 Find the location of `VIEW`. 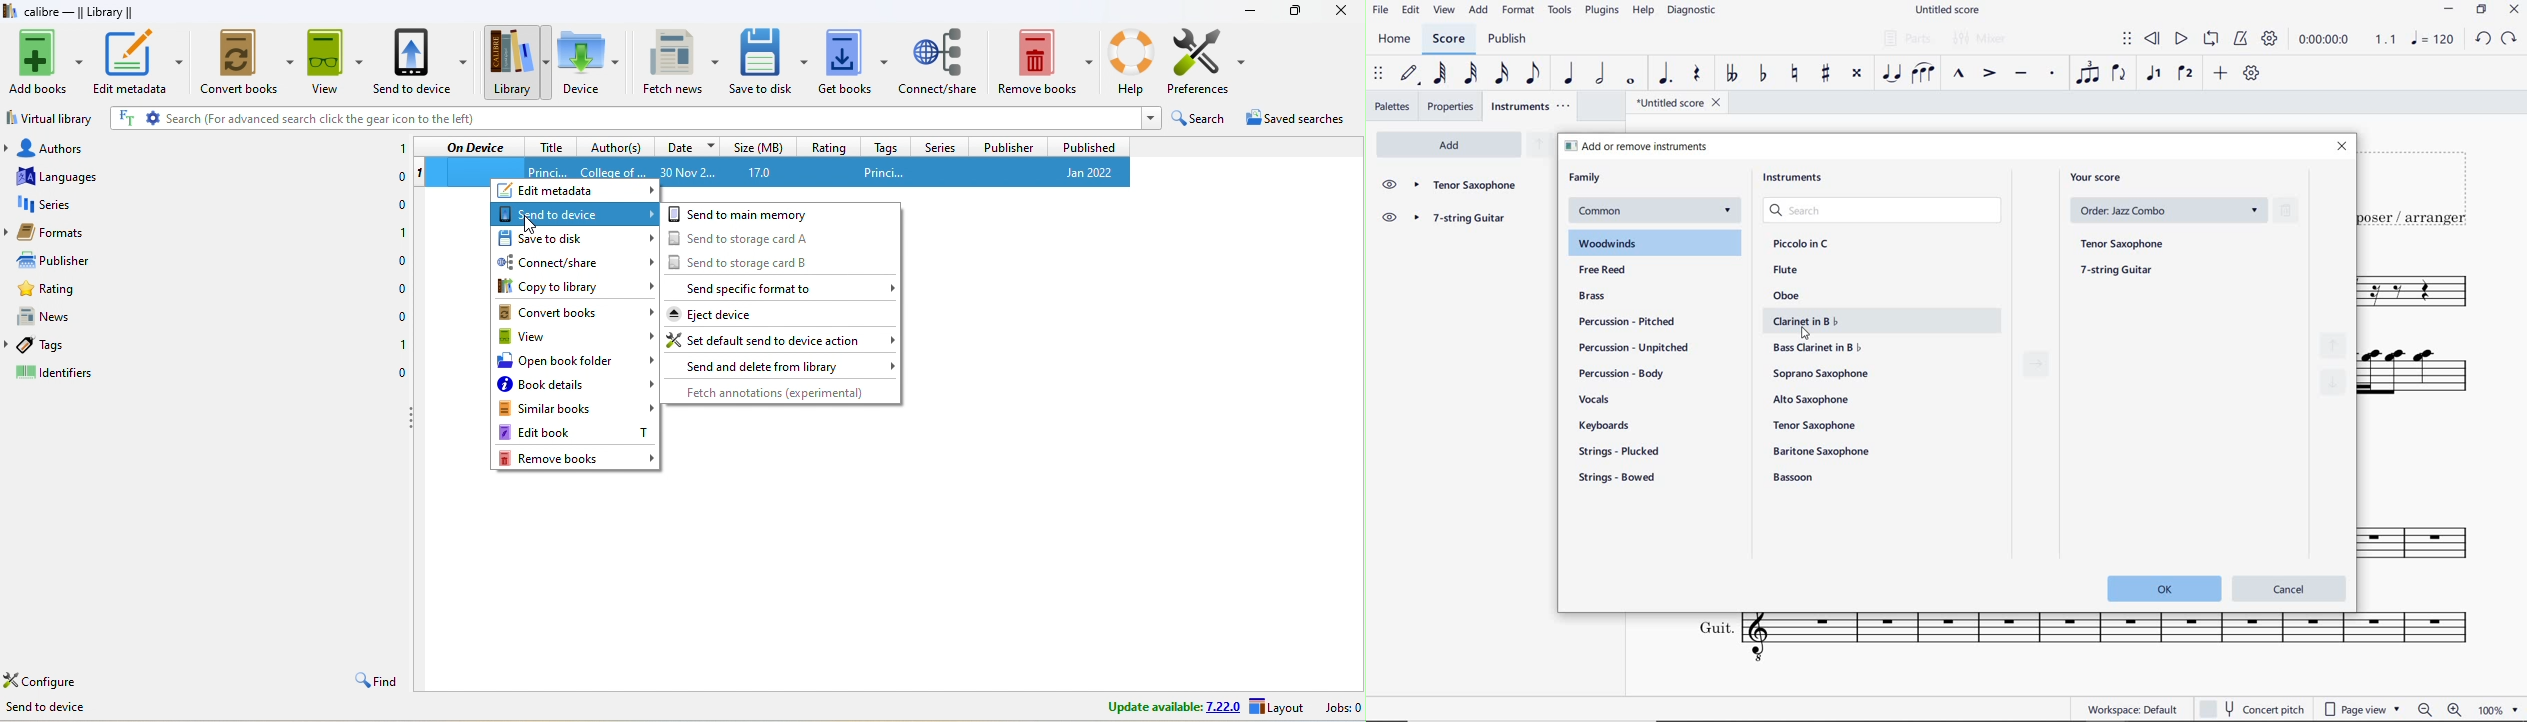

VIEW is located at coordinates (1446, 11).